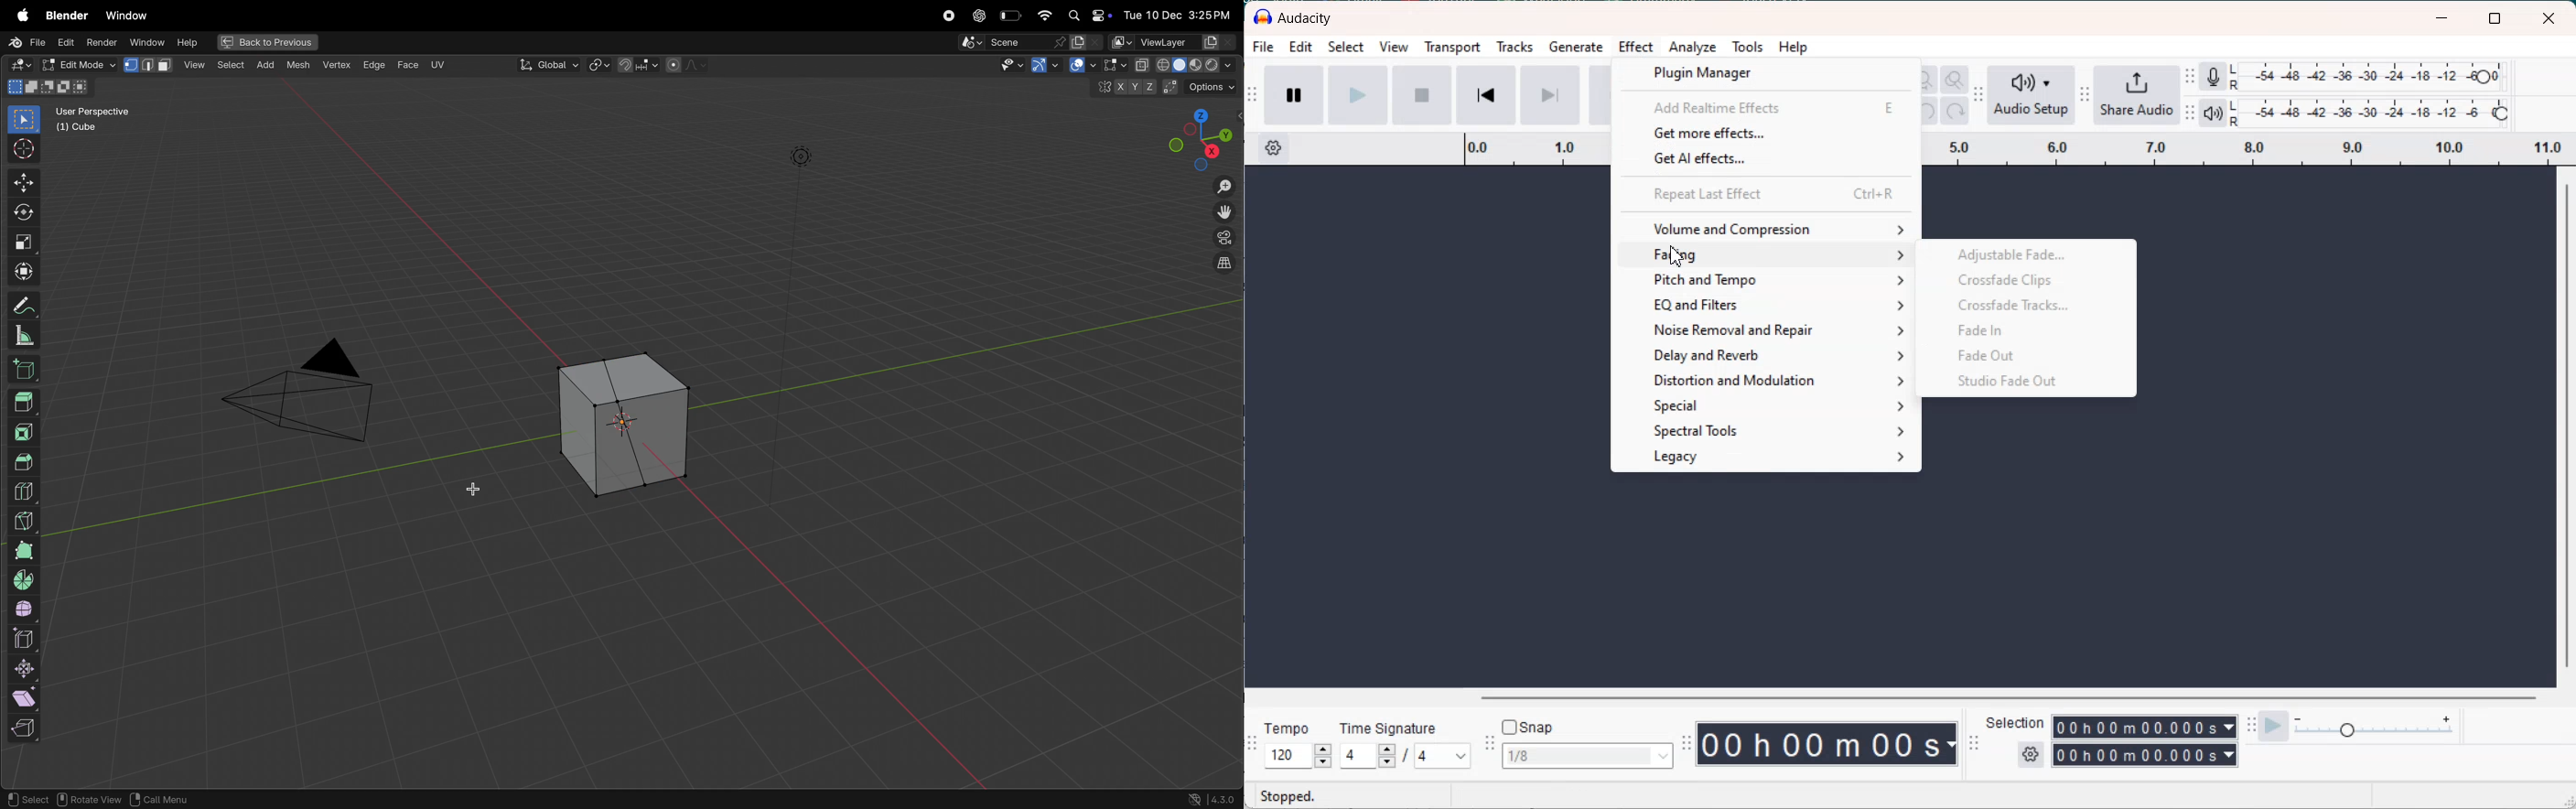 This screenshot has width=2576, height=812. I want to click on select, so click(195, 65).